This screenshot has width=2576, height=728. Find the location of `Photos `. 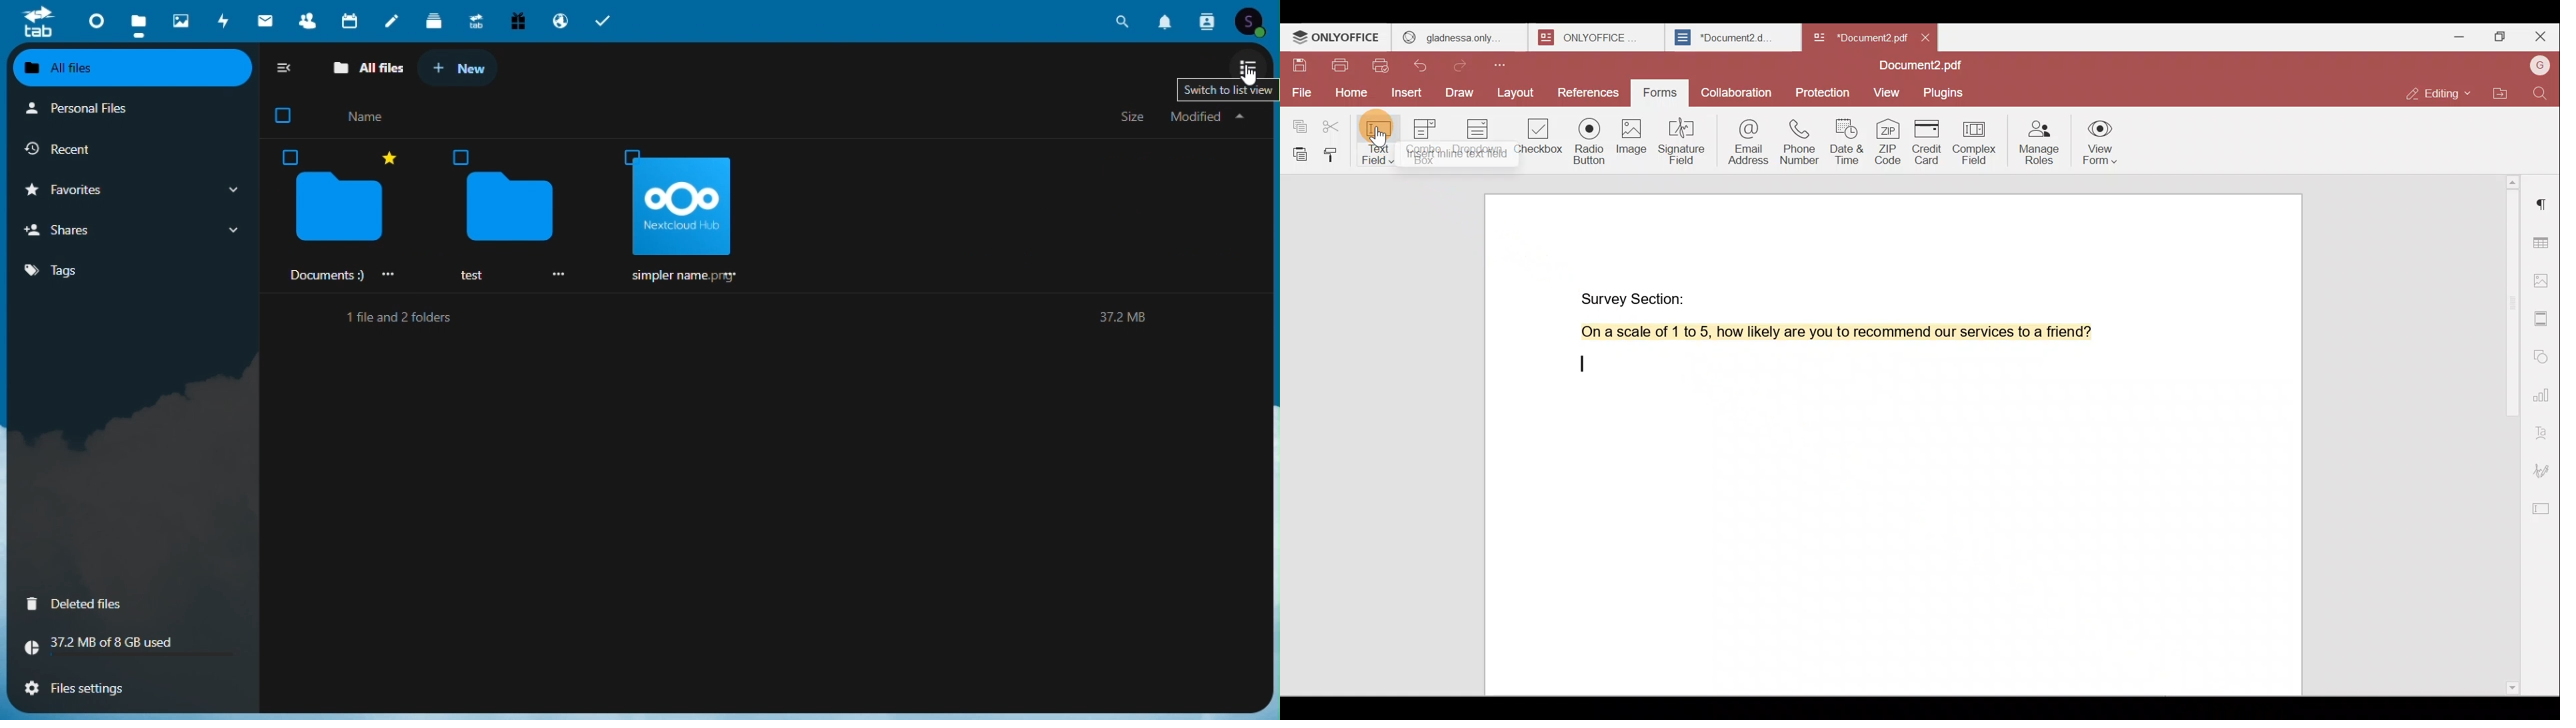

Photos  is located at coordinates (179, 19).